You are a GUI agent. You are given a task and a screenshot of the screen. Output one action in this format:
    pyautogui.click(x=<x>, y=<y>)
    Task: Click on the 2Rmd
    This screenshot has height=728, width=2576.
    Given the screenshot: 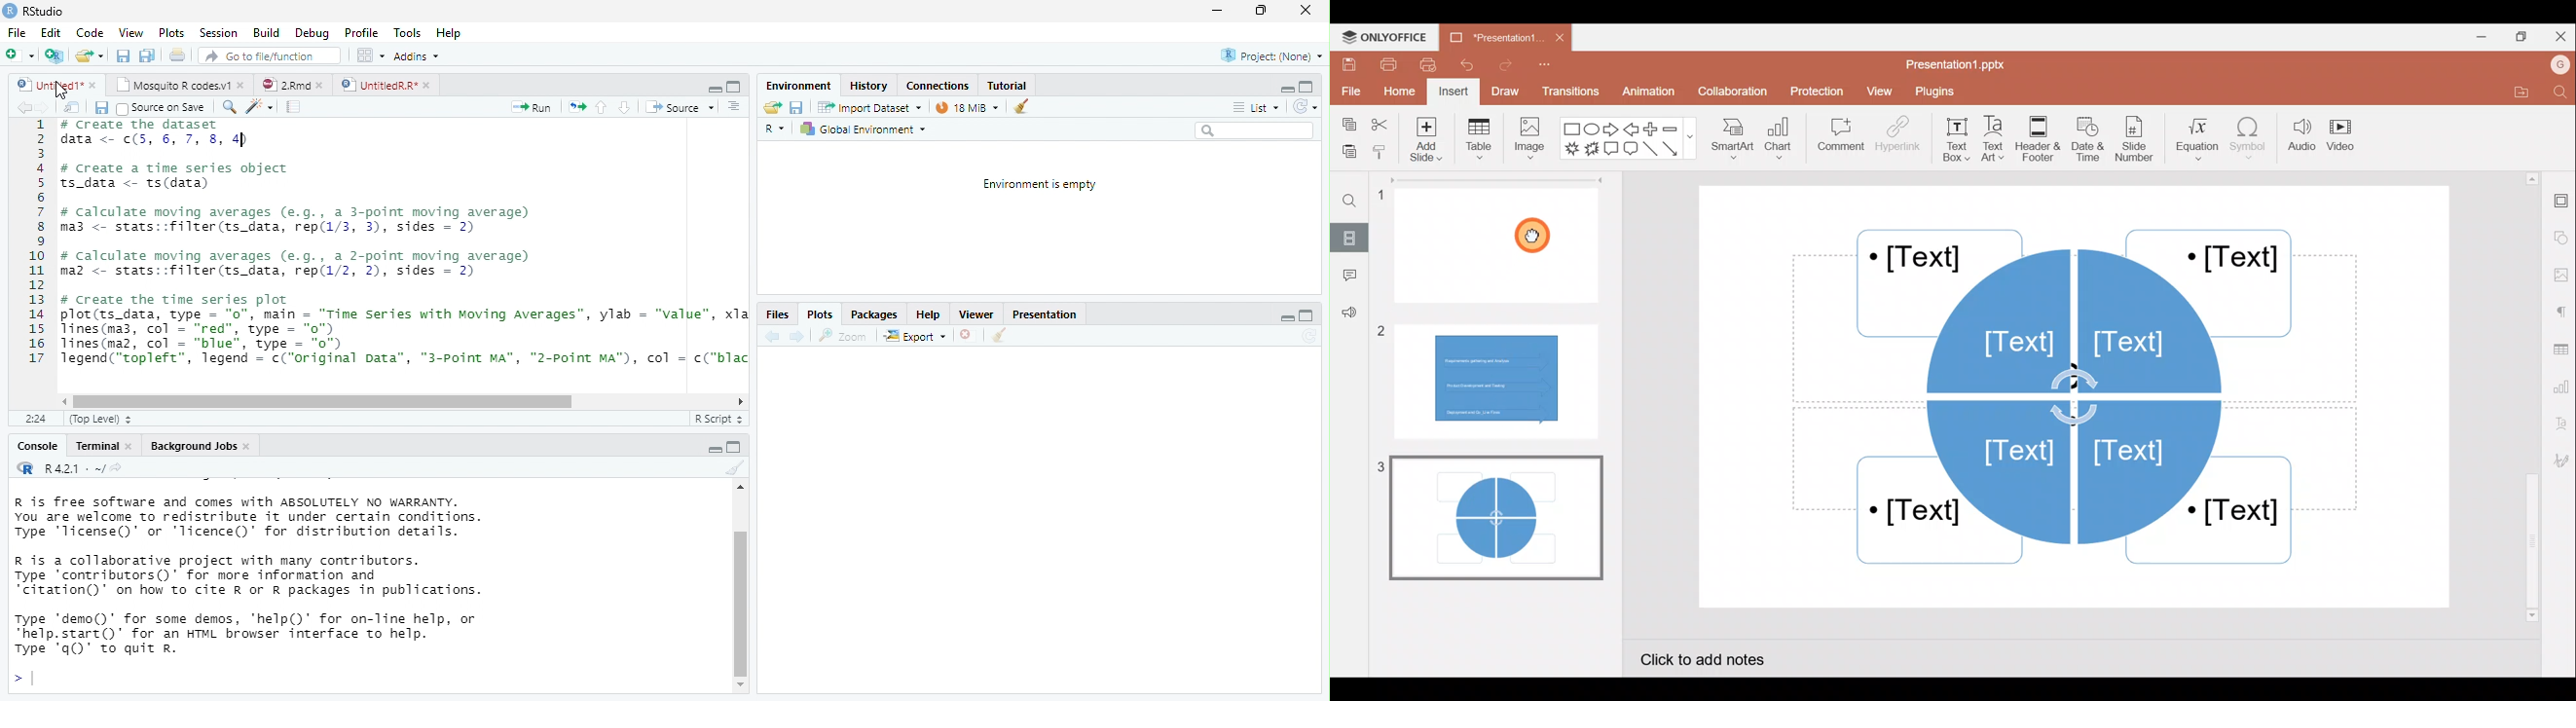 What is the action you would take?
    pyautogui.click(x=283, y=85)
    